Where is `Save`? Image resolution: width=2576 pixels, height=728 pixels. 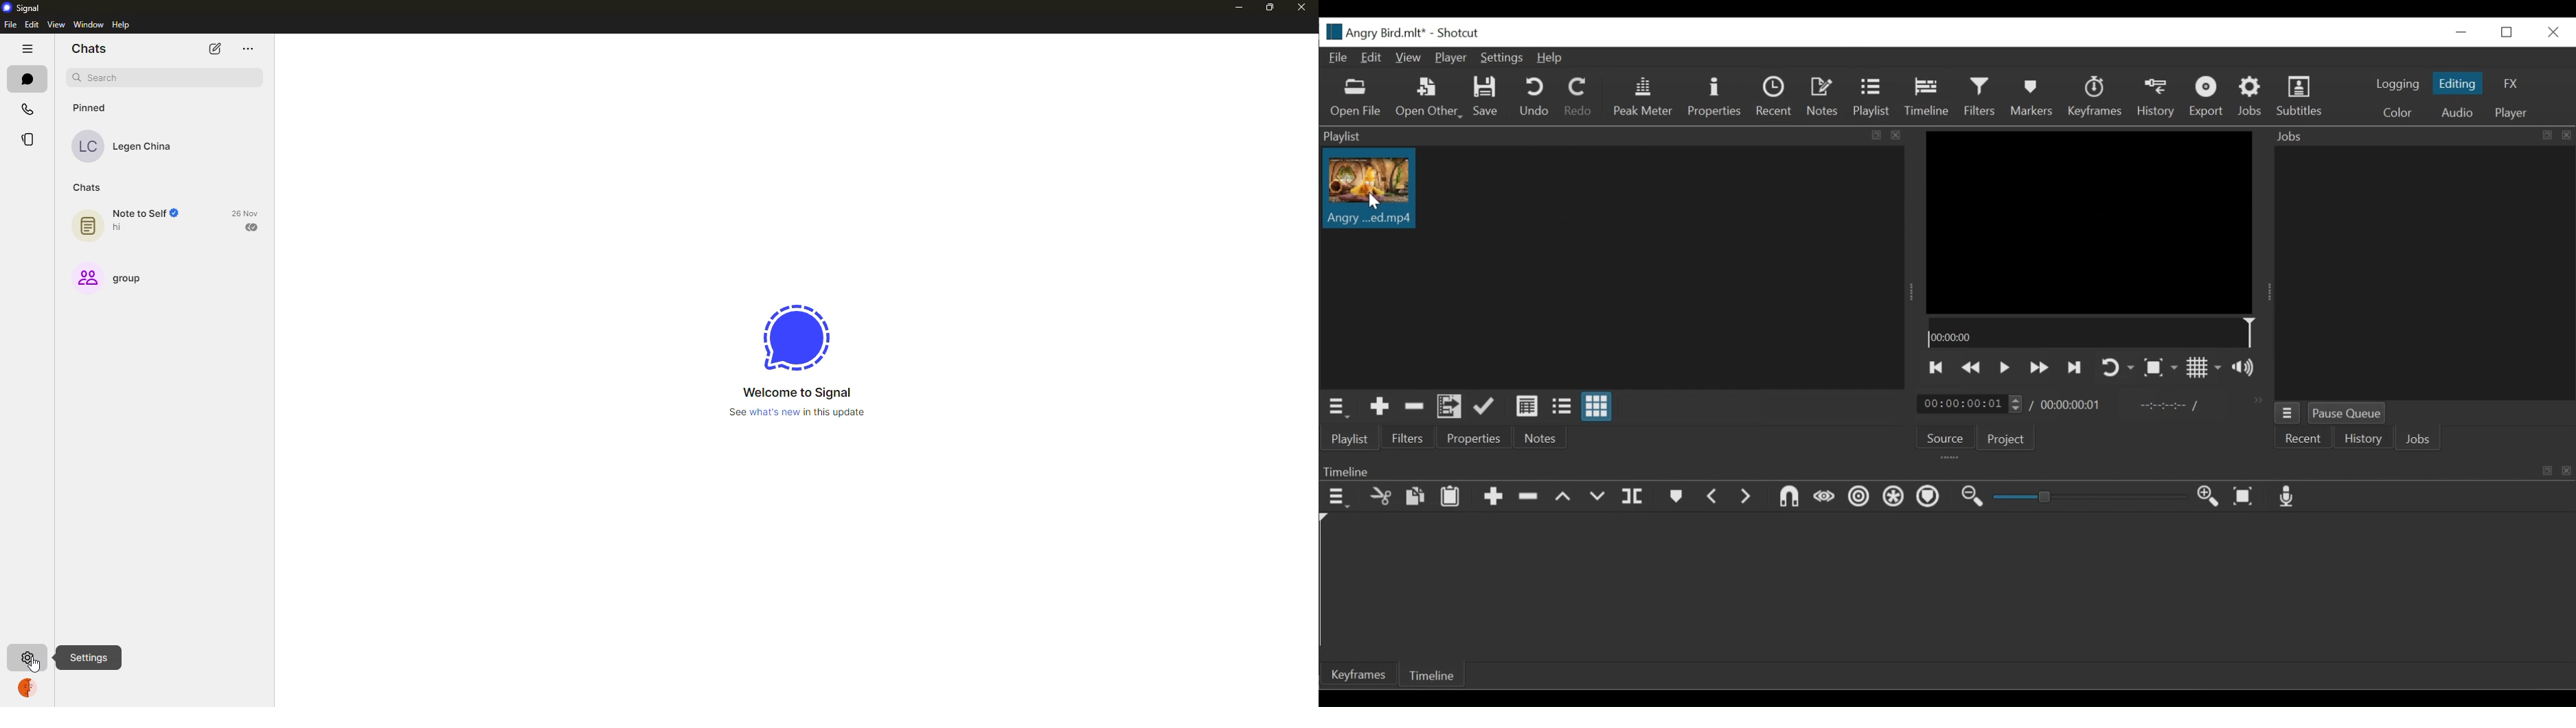
Save is located at coordinates (1486, 97).